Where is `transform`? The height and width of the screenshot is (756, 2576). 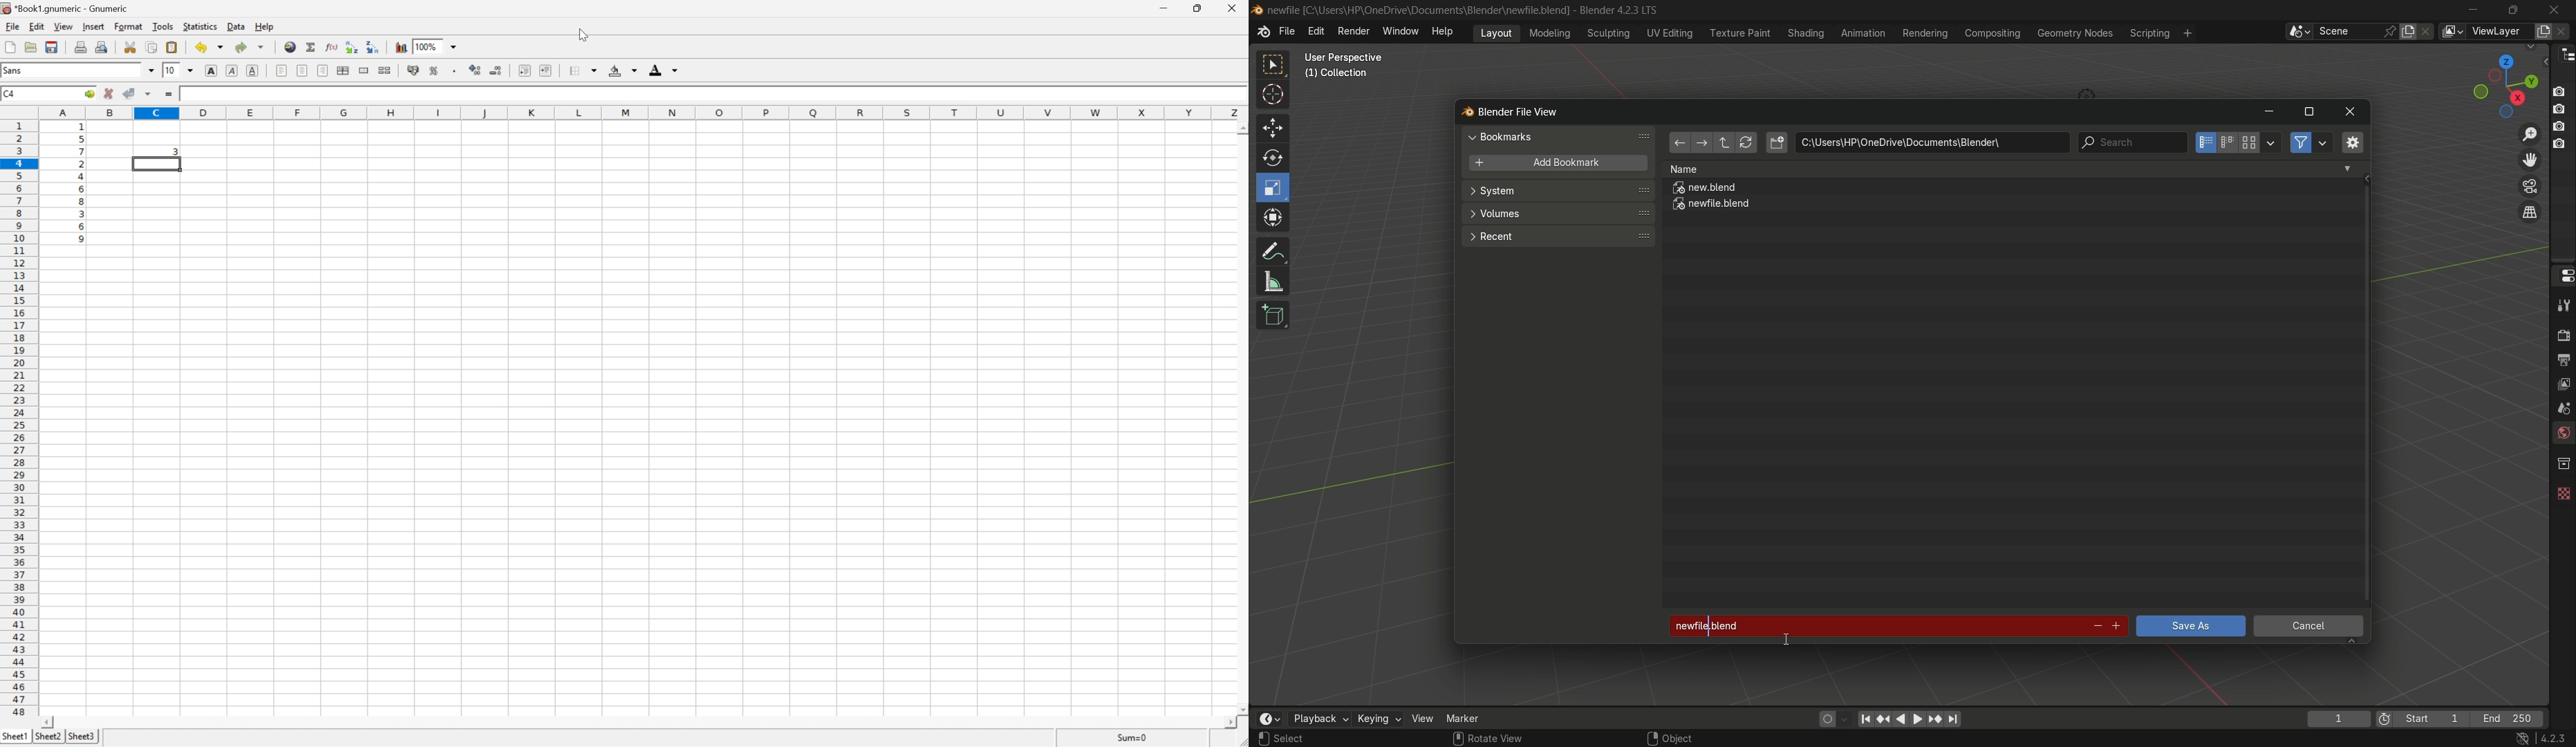
transform is located at coordinates (1274, 219).